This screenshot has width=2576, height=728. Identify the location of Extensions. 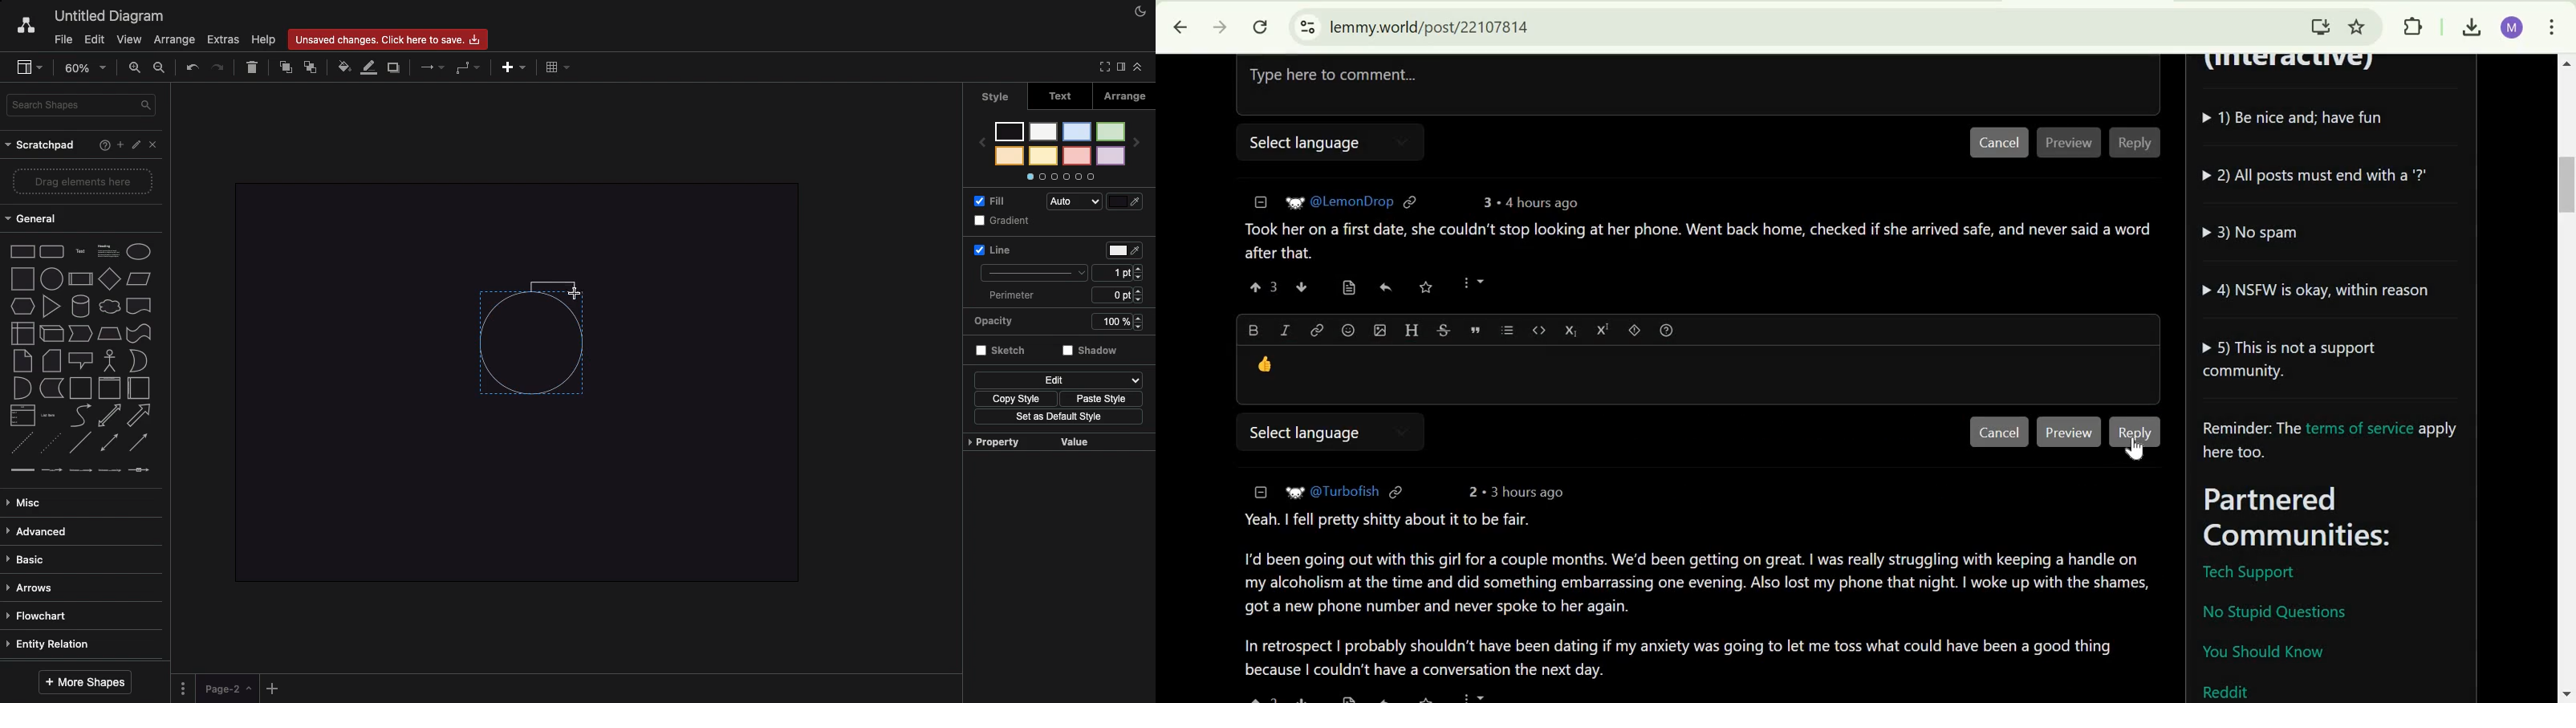
(2413, 26).